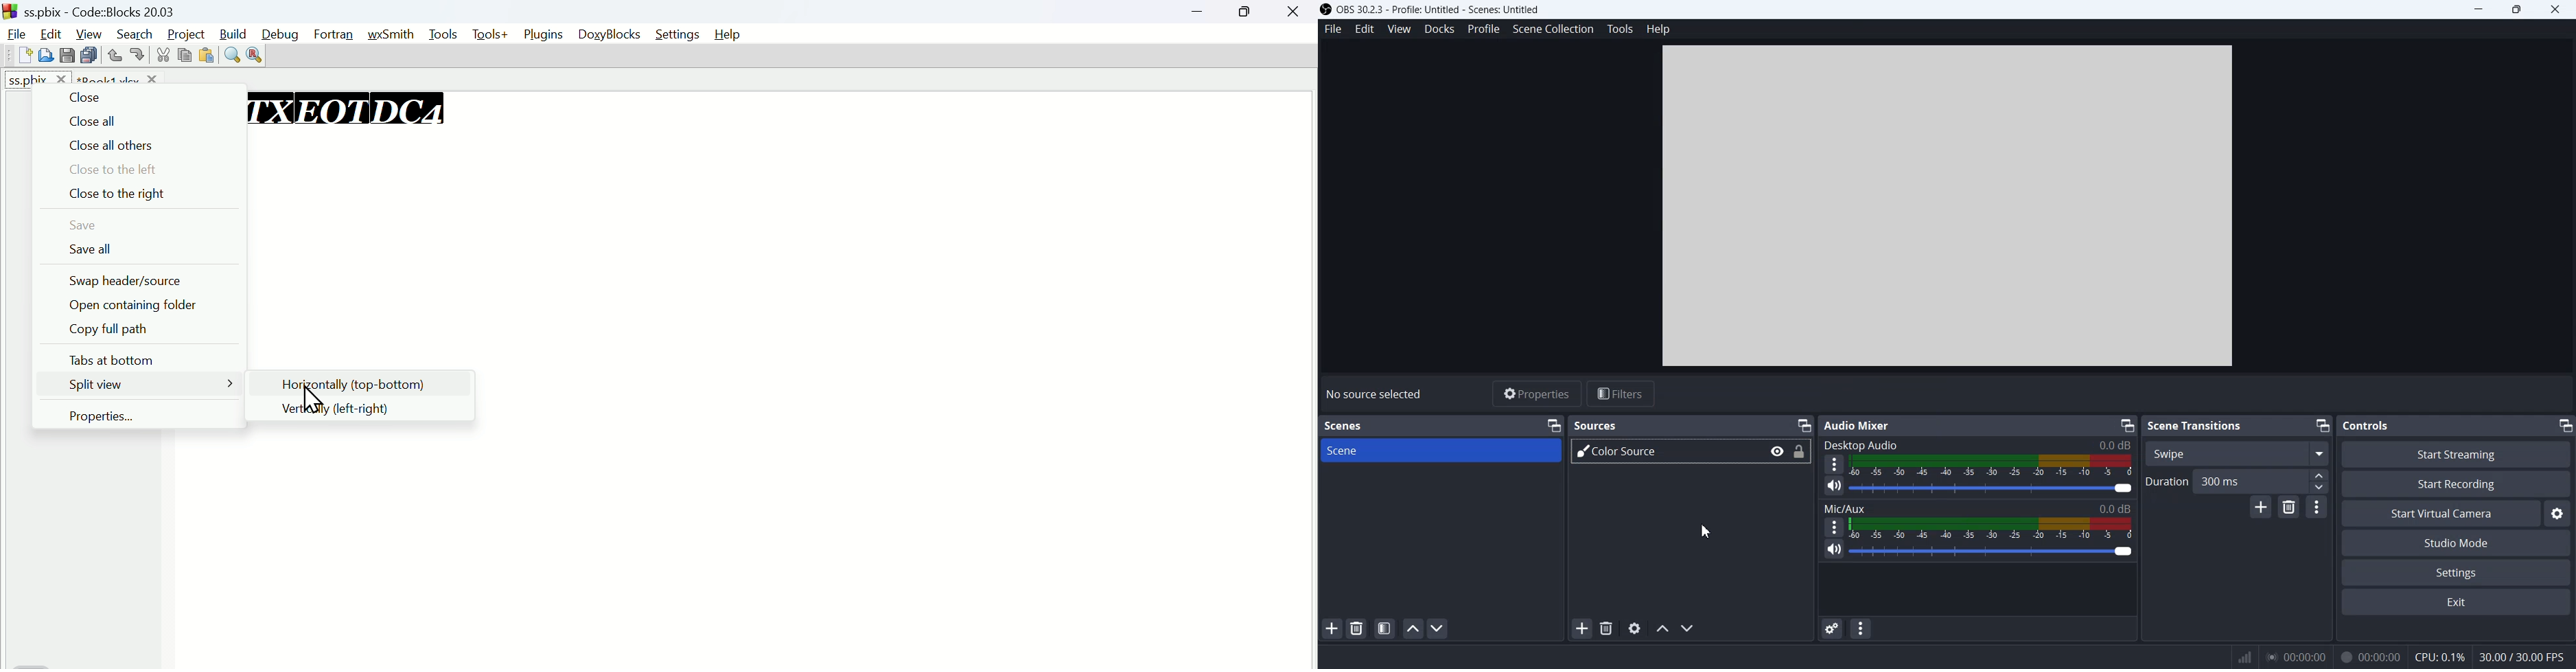 The height and width of the screenshot is (672, 2576). Describe the element at coordinates (445, 34) in the screenshot. I see `` at that location.